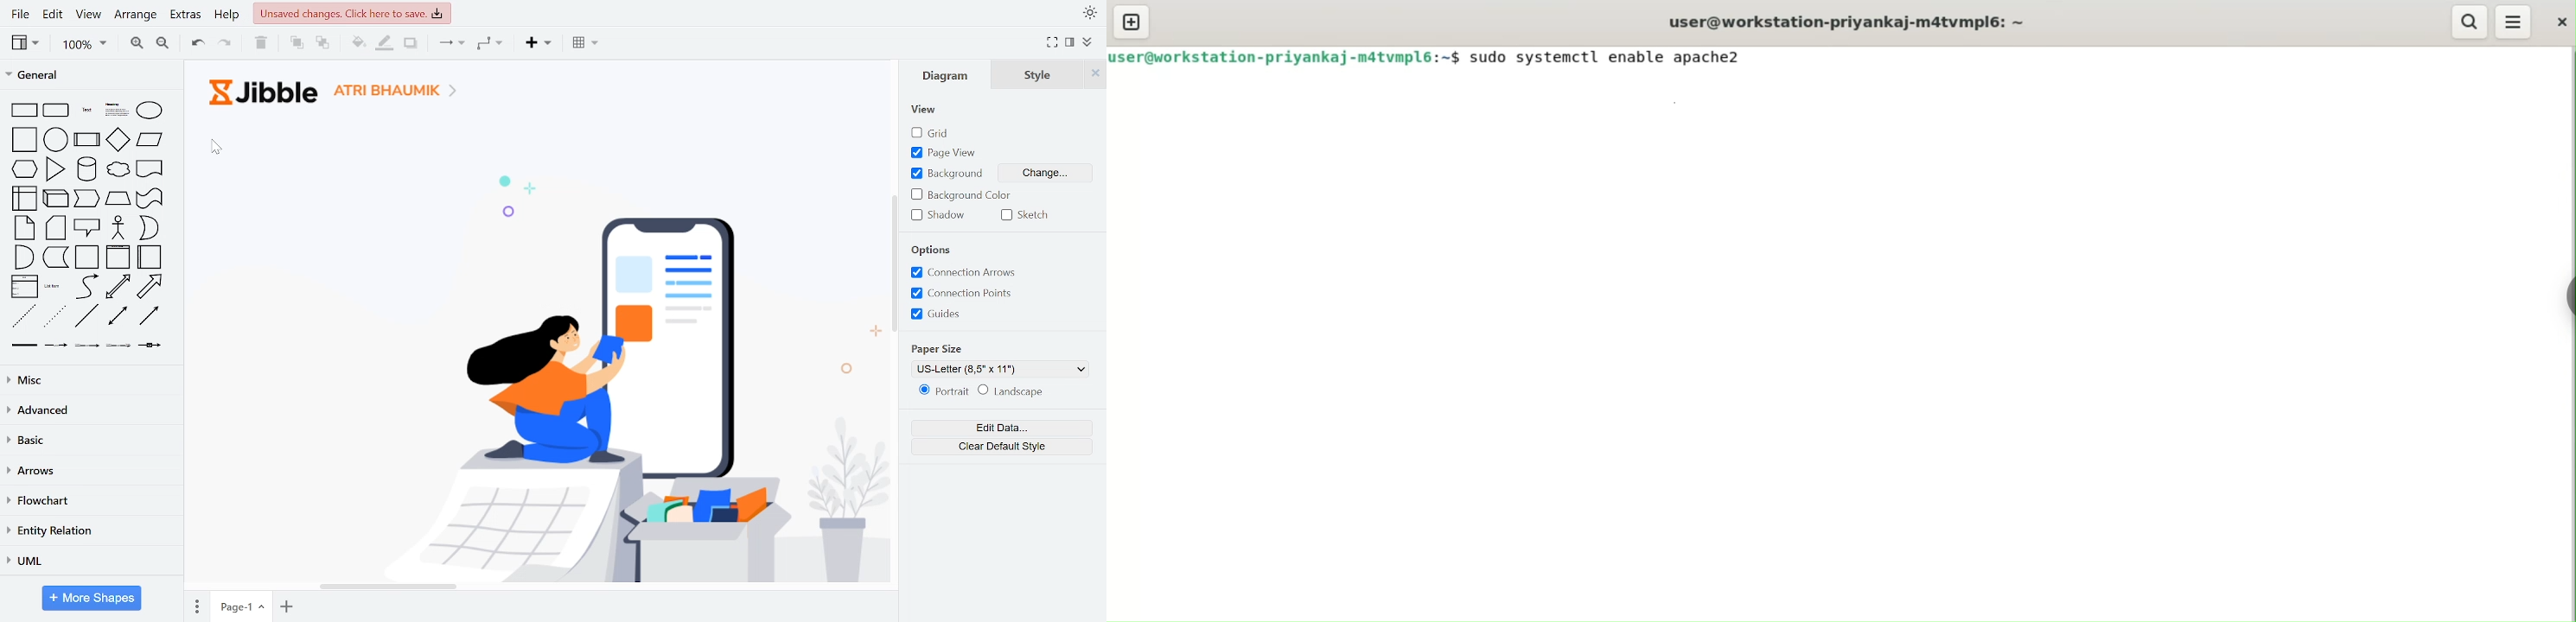  Describe the element at coordinates (926, 110) in the screenshot. I see `View` at that location.